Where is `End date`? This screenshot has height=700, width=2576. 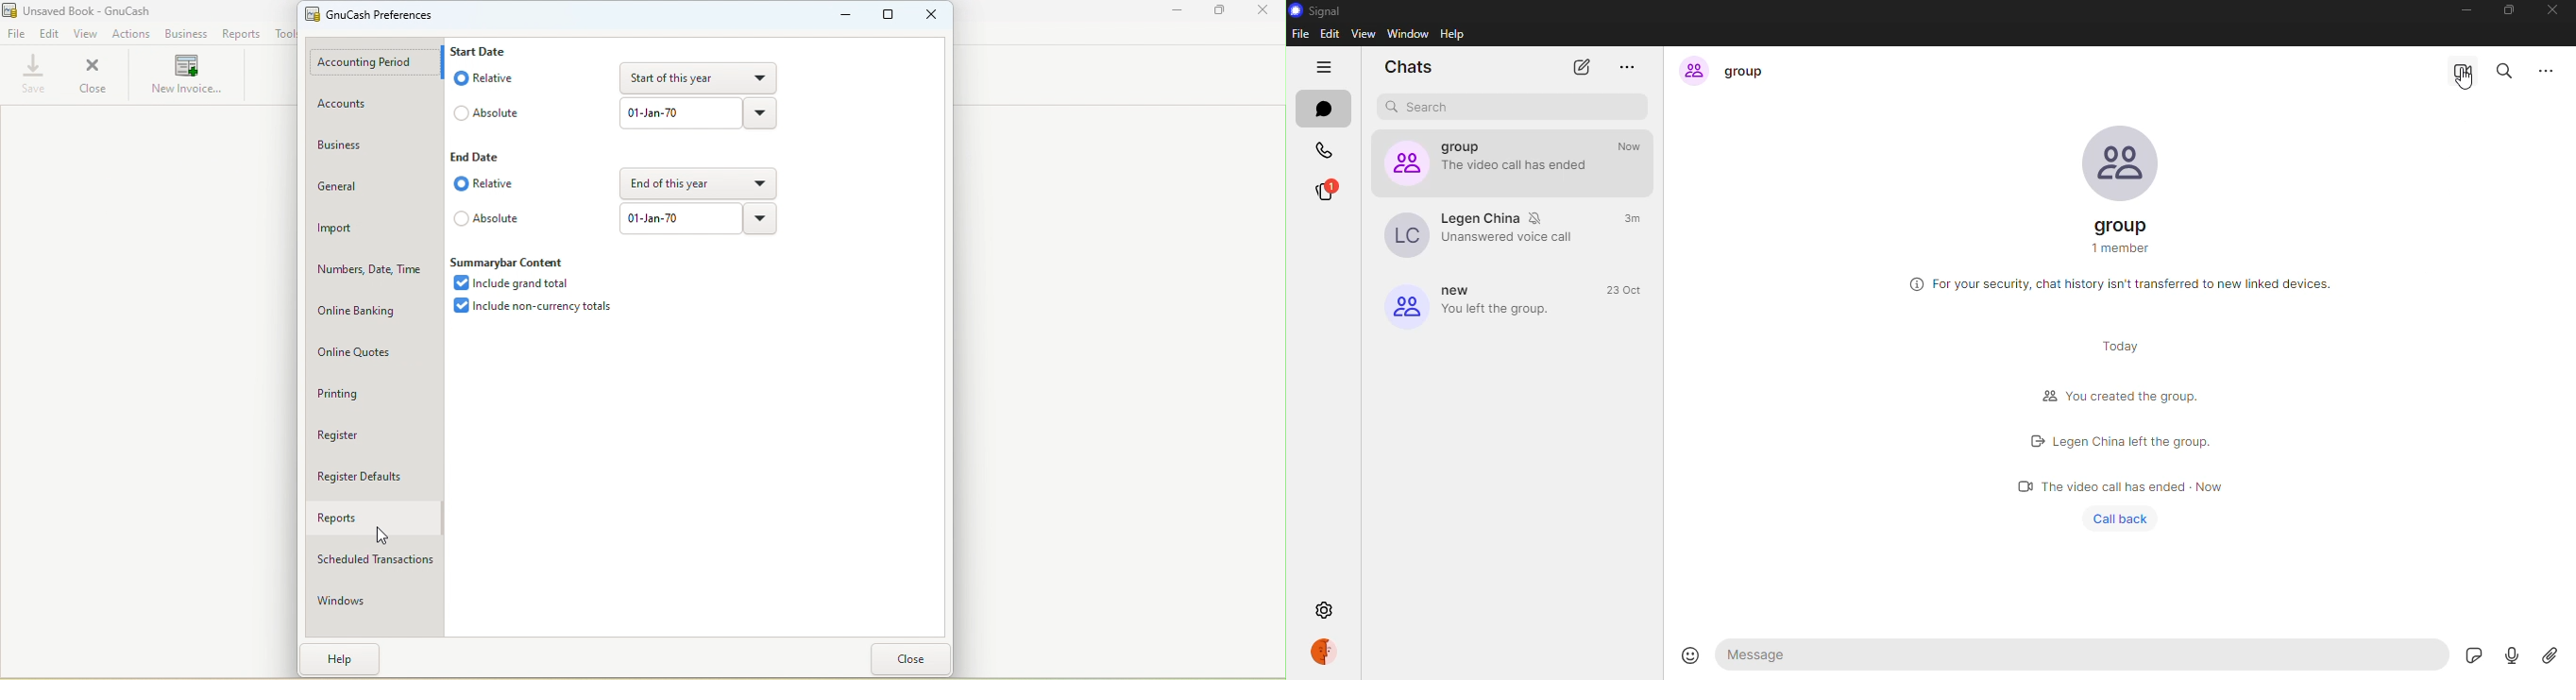 End date is located at coordinates (490, 153).